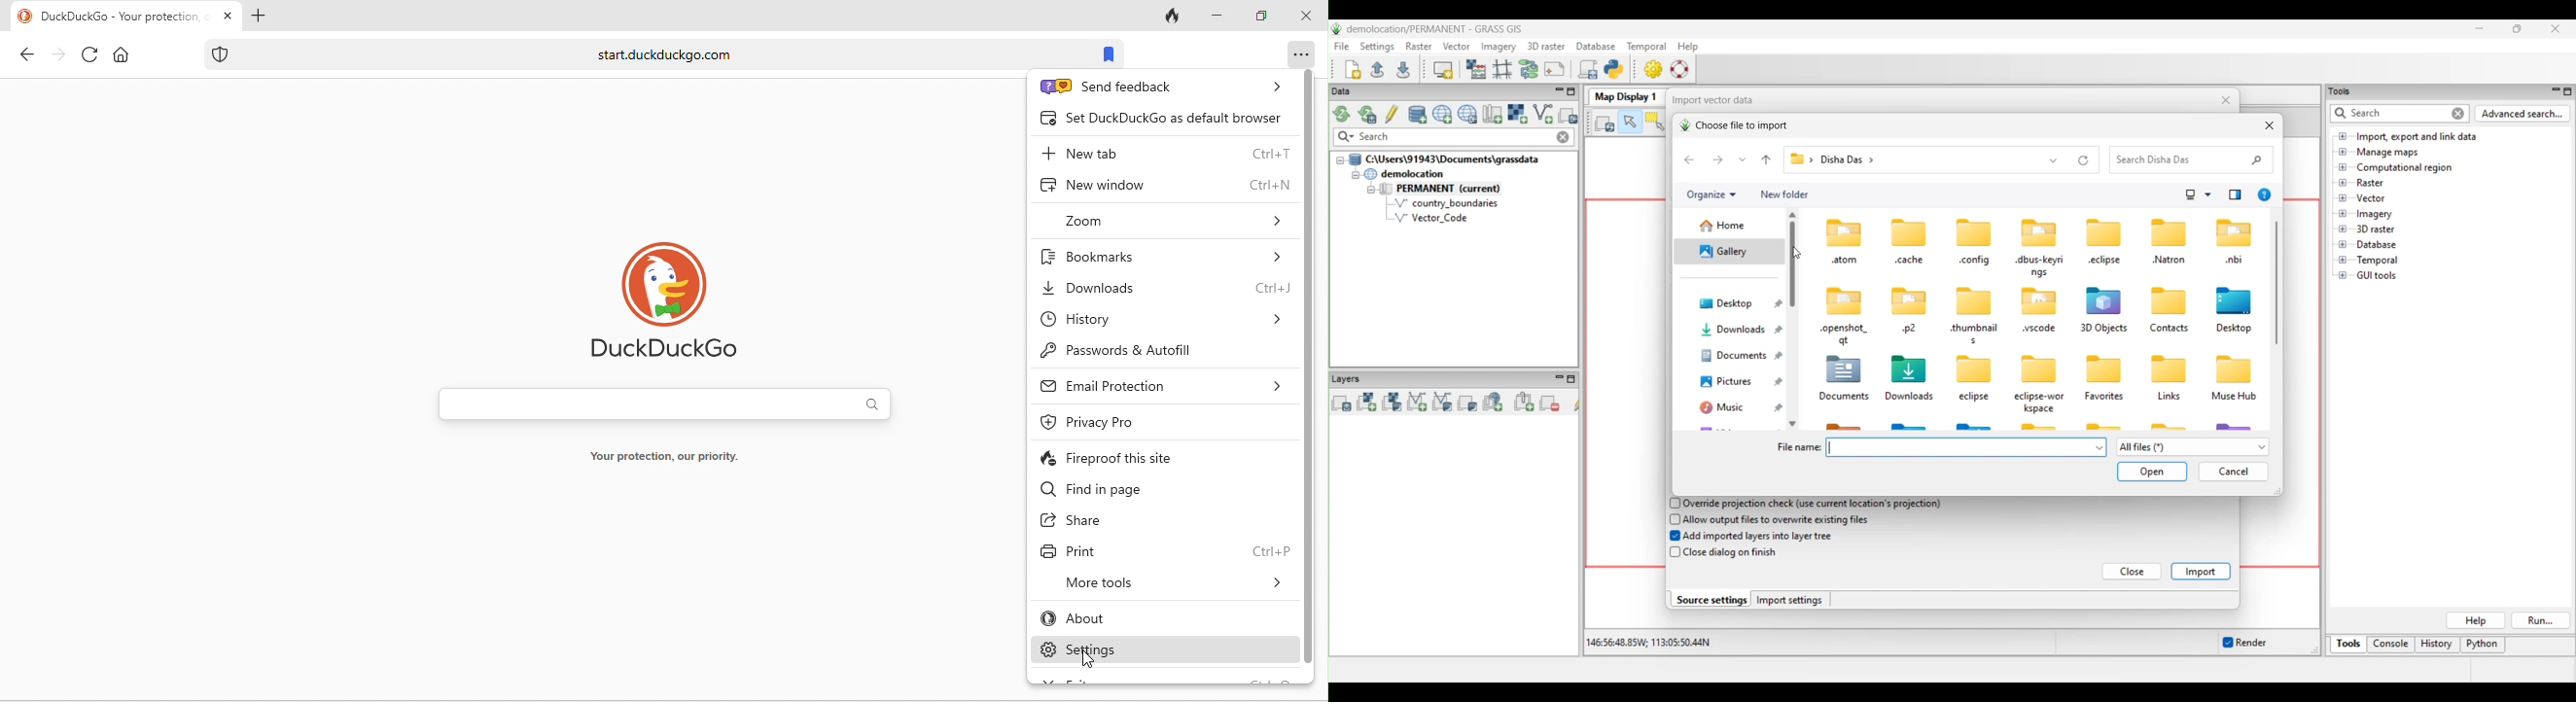  Describe the element at coordinates (1367, 402) in the screenshot. I see `Add raster map layer` at that location.